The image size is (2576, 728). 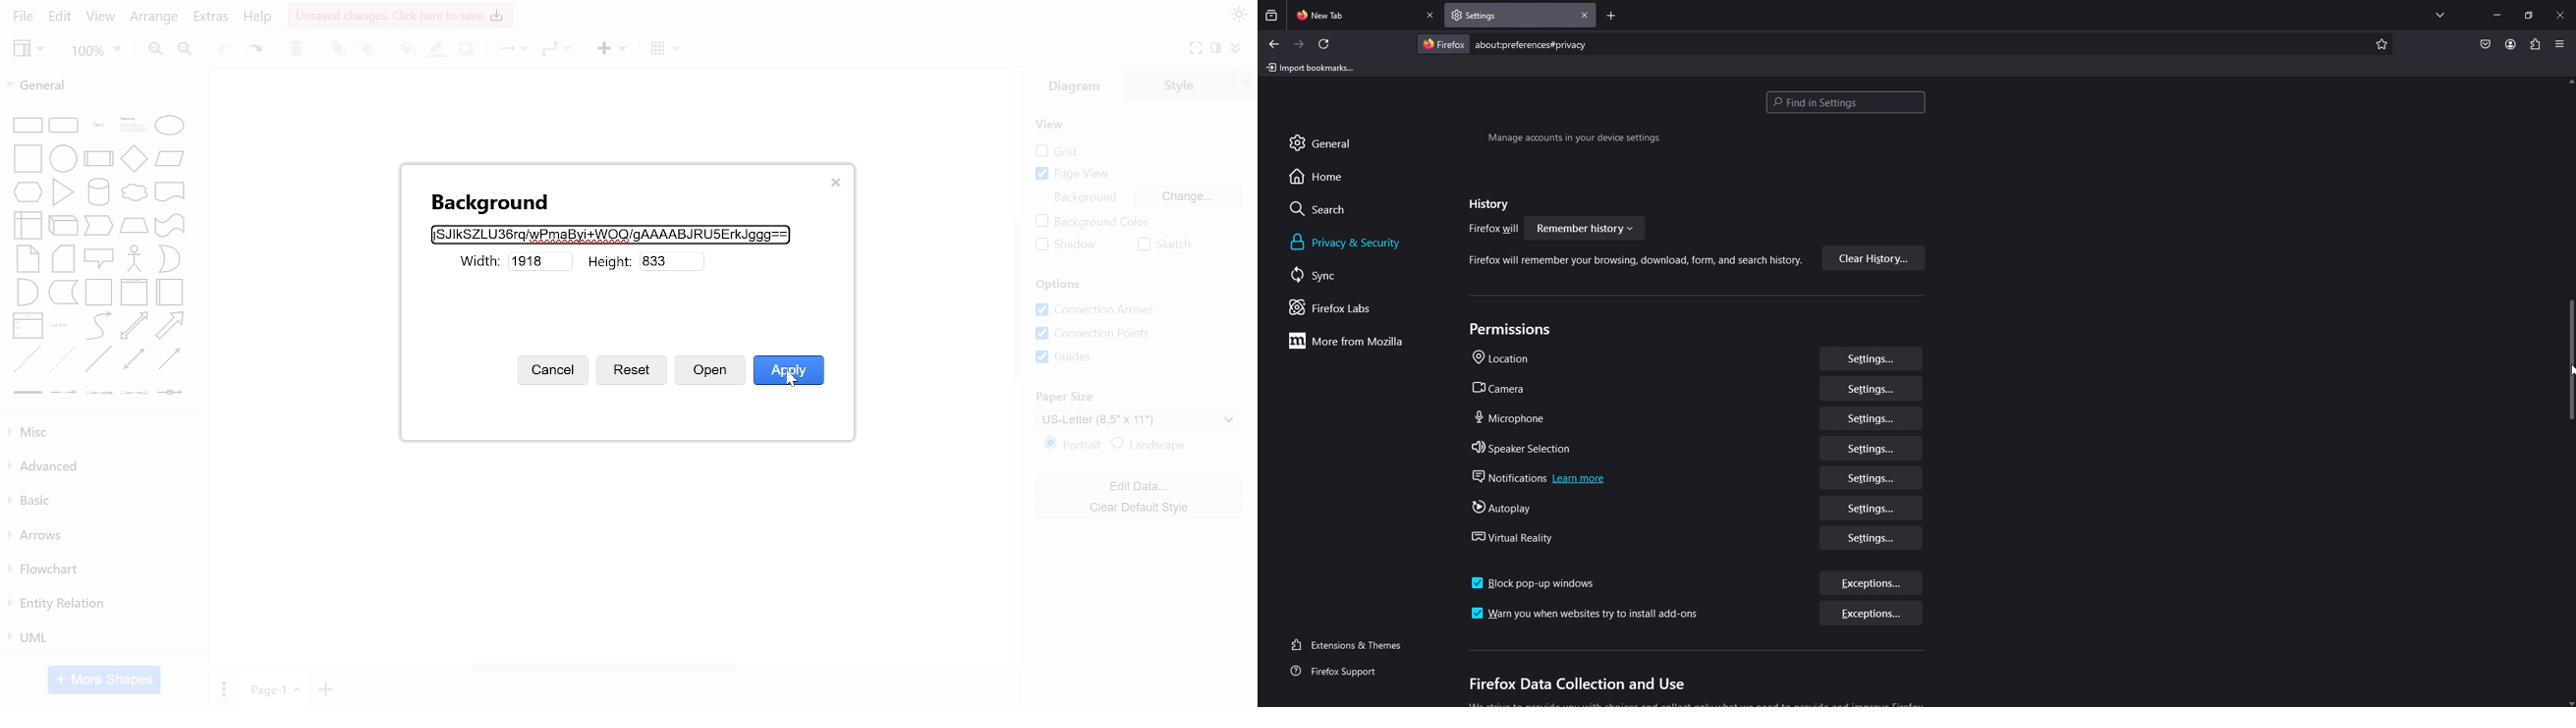 I want to click on general shapes, so click(x=95, y=358).